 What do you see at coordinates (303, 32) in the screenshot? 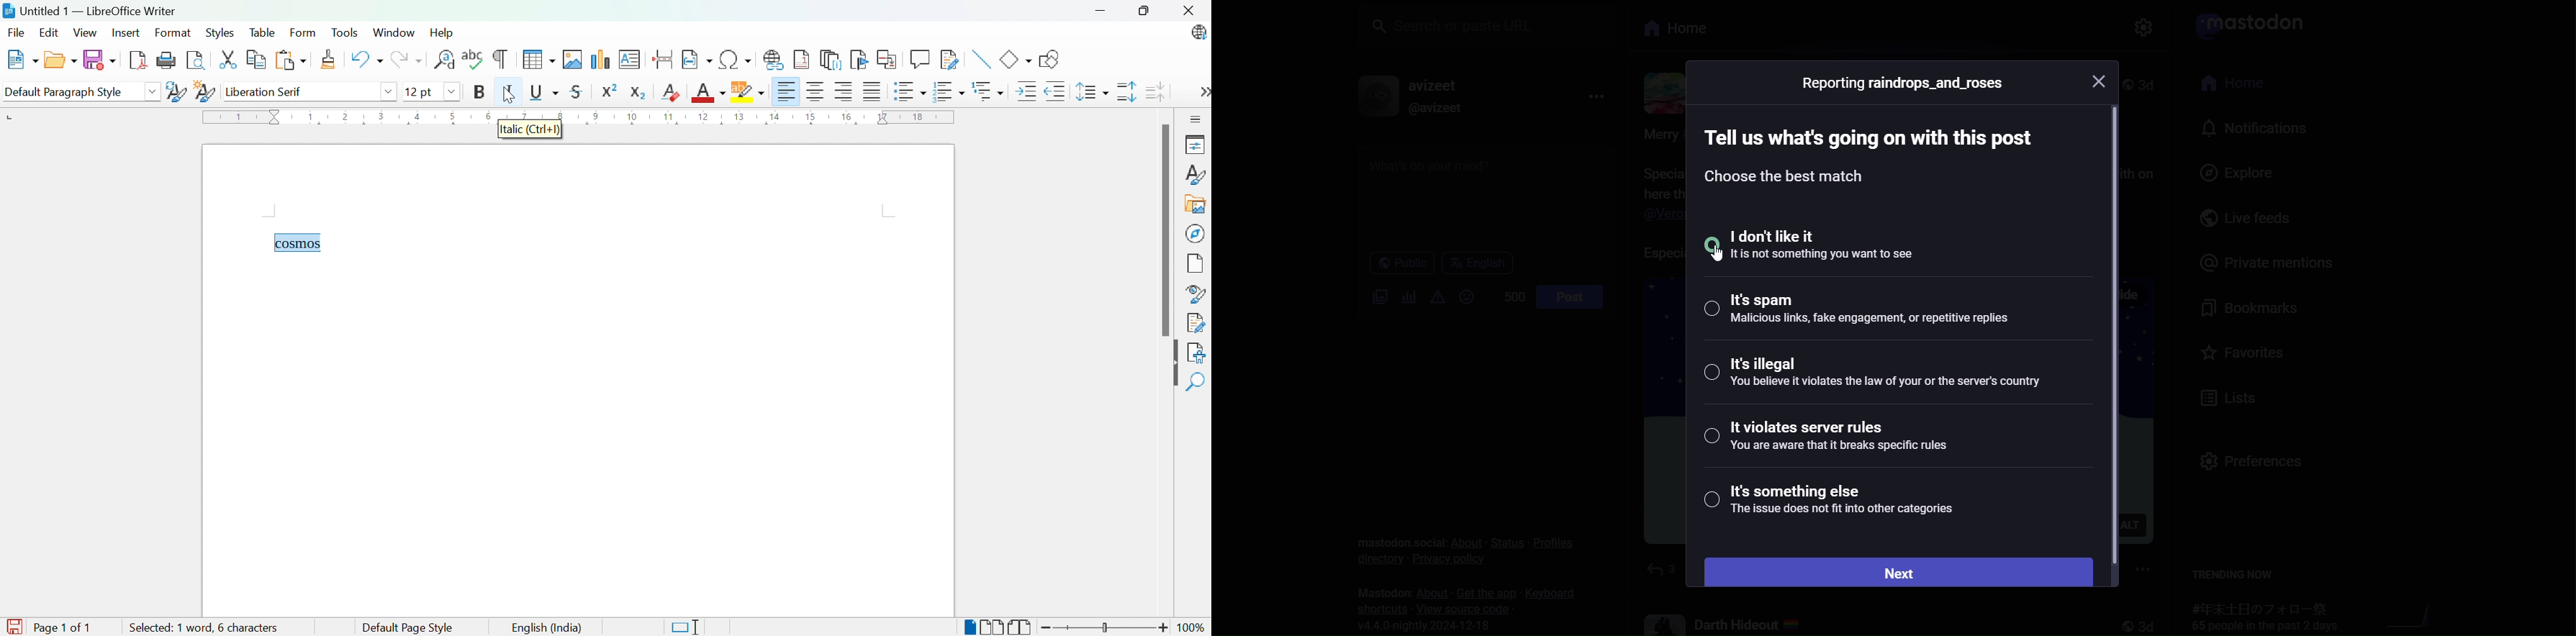
I see `Form` at bounding box center [303, 32].